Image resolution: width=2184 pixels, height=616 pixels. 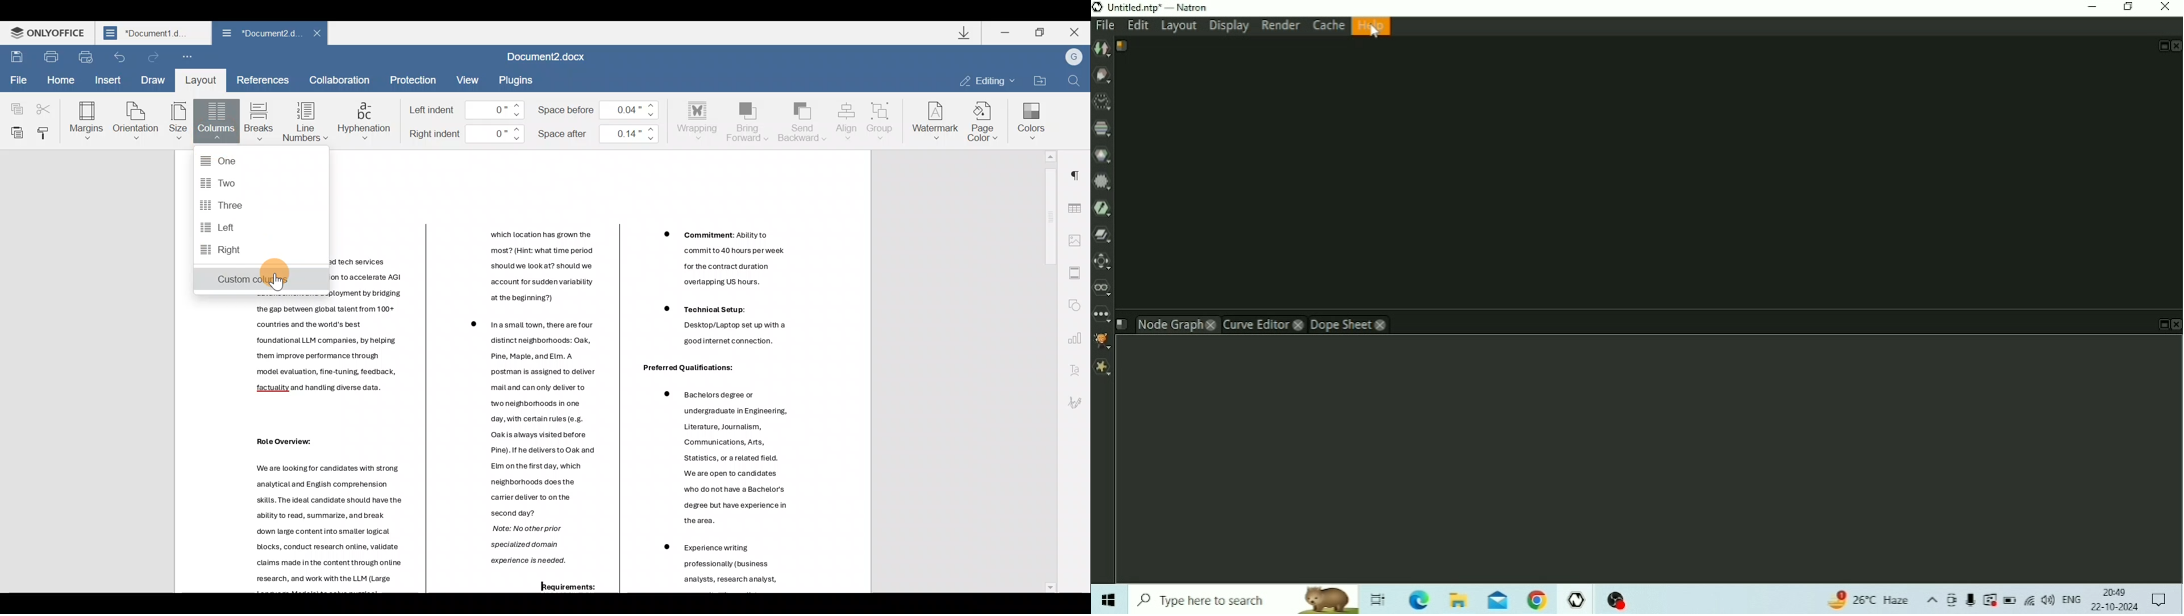 I want to click on Time, so click(x=2115, y=592).